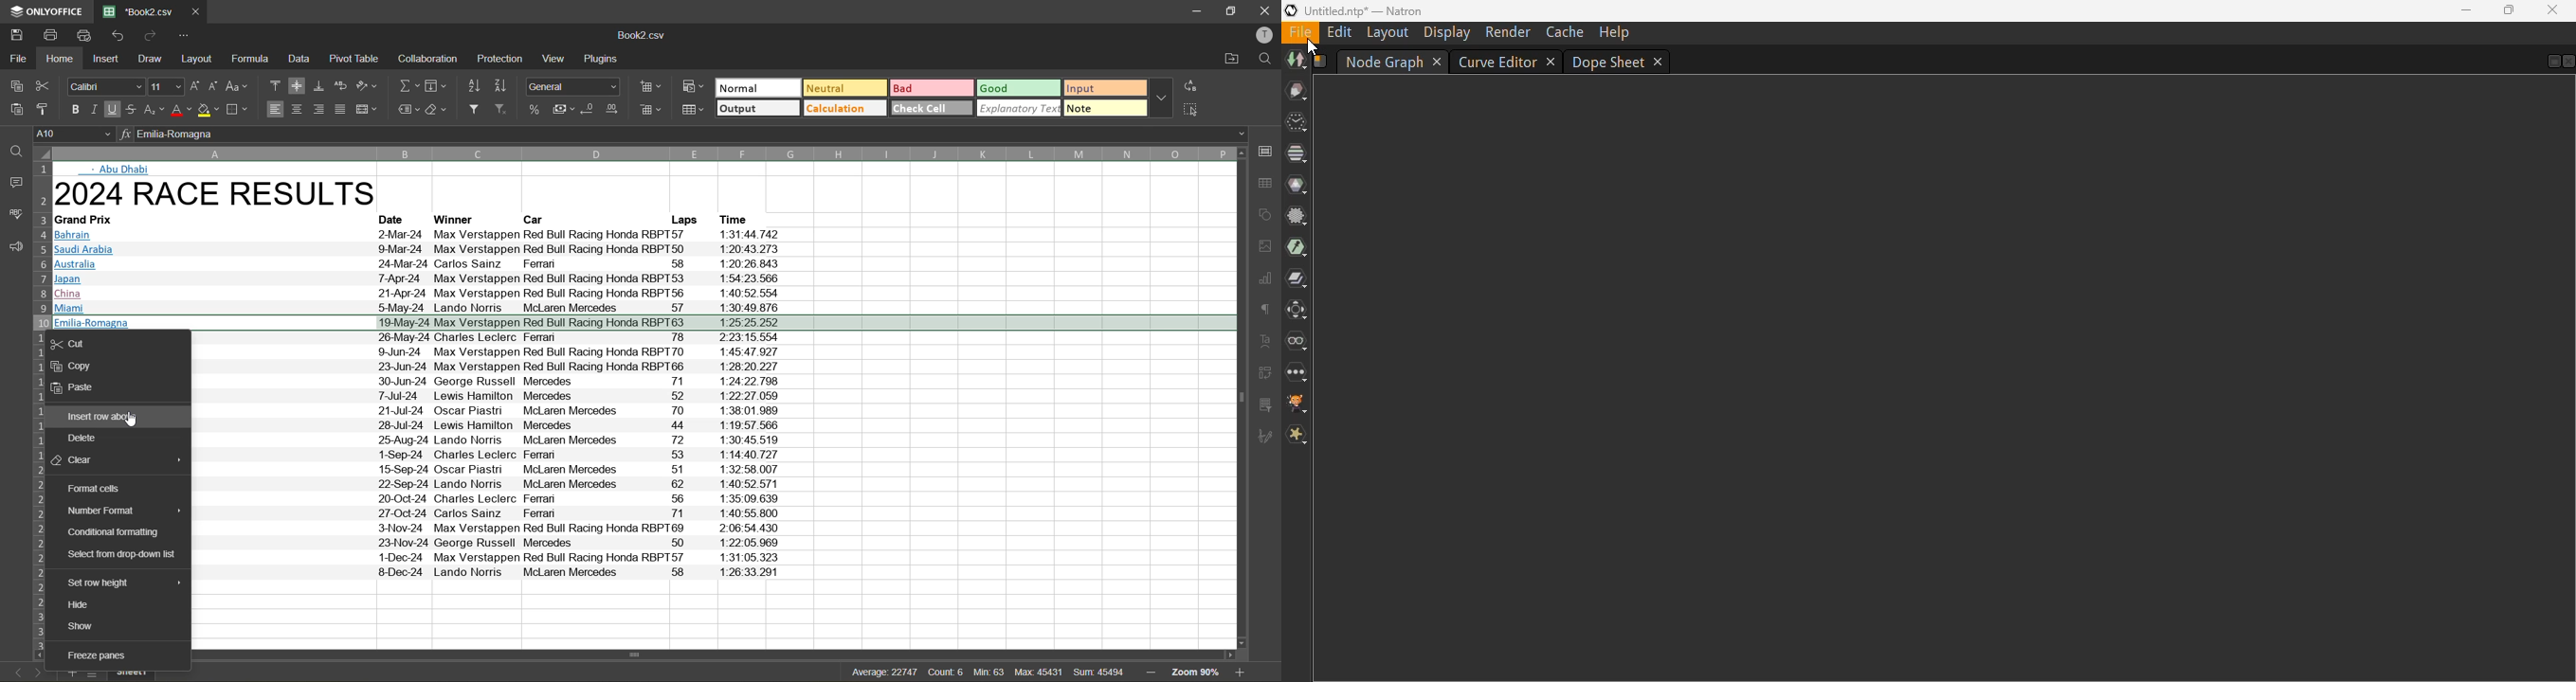 The width and height of the screenshot is (2576, 700). What do you see at coordinates (1162, 98) in the screenshot?
I see `more options` at bounding box center [1162, 98].